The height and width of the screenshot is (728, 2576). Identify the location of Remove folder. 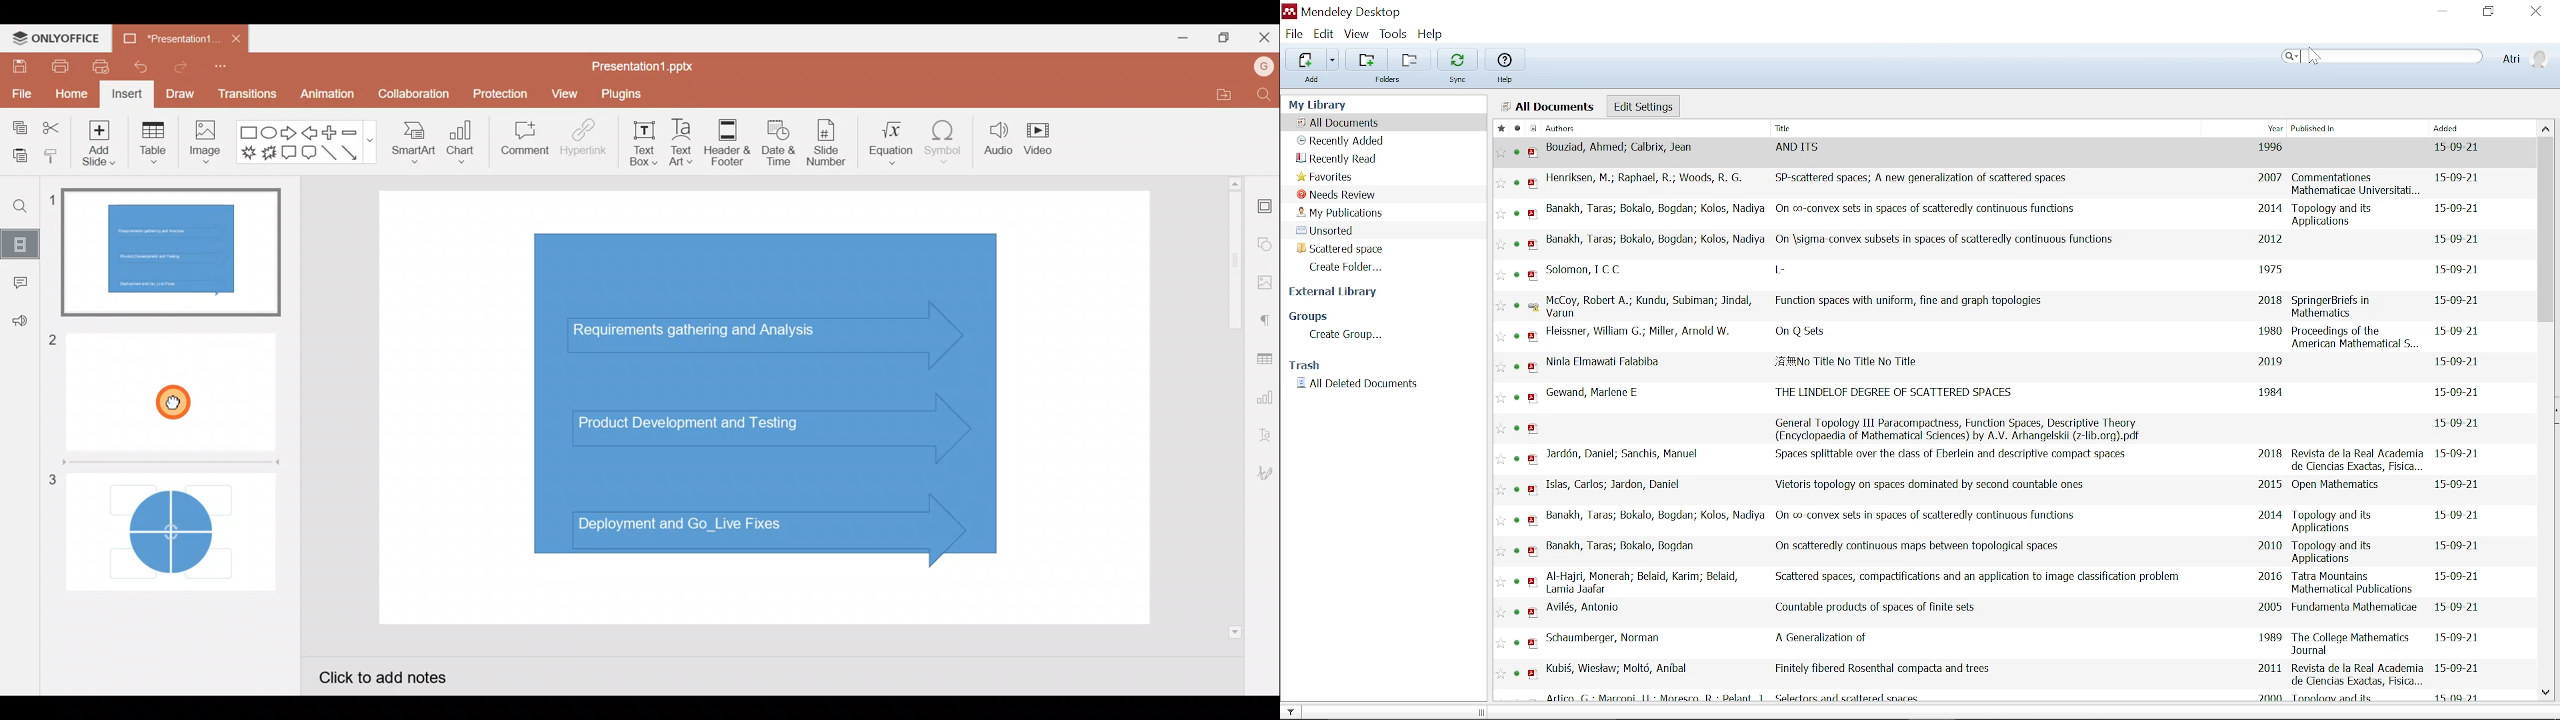
(1413, 58).